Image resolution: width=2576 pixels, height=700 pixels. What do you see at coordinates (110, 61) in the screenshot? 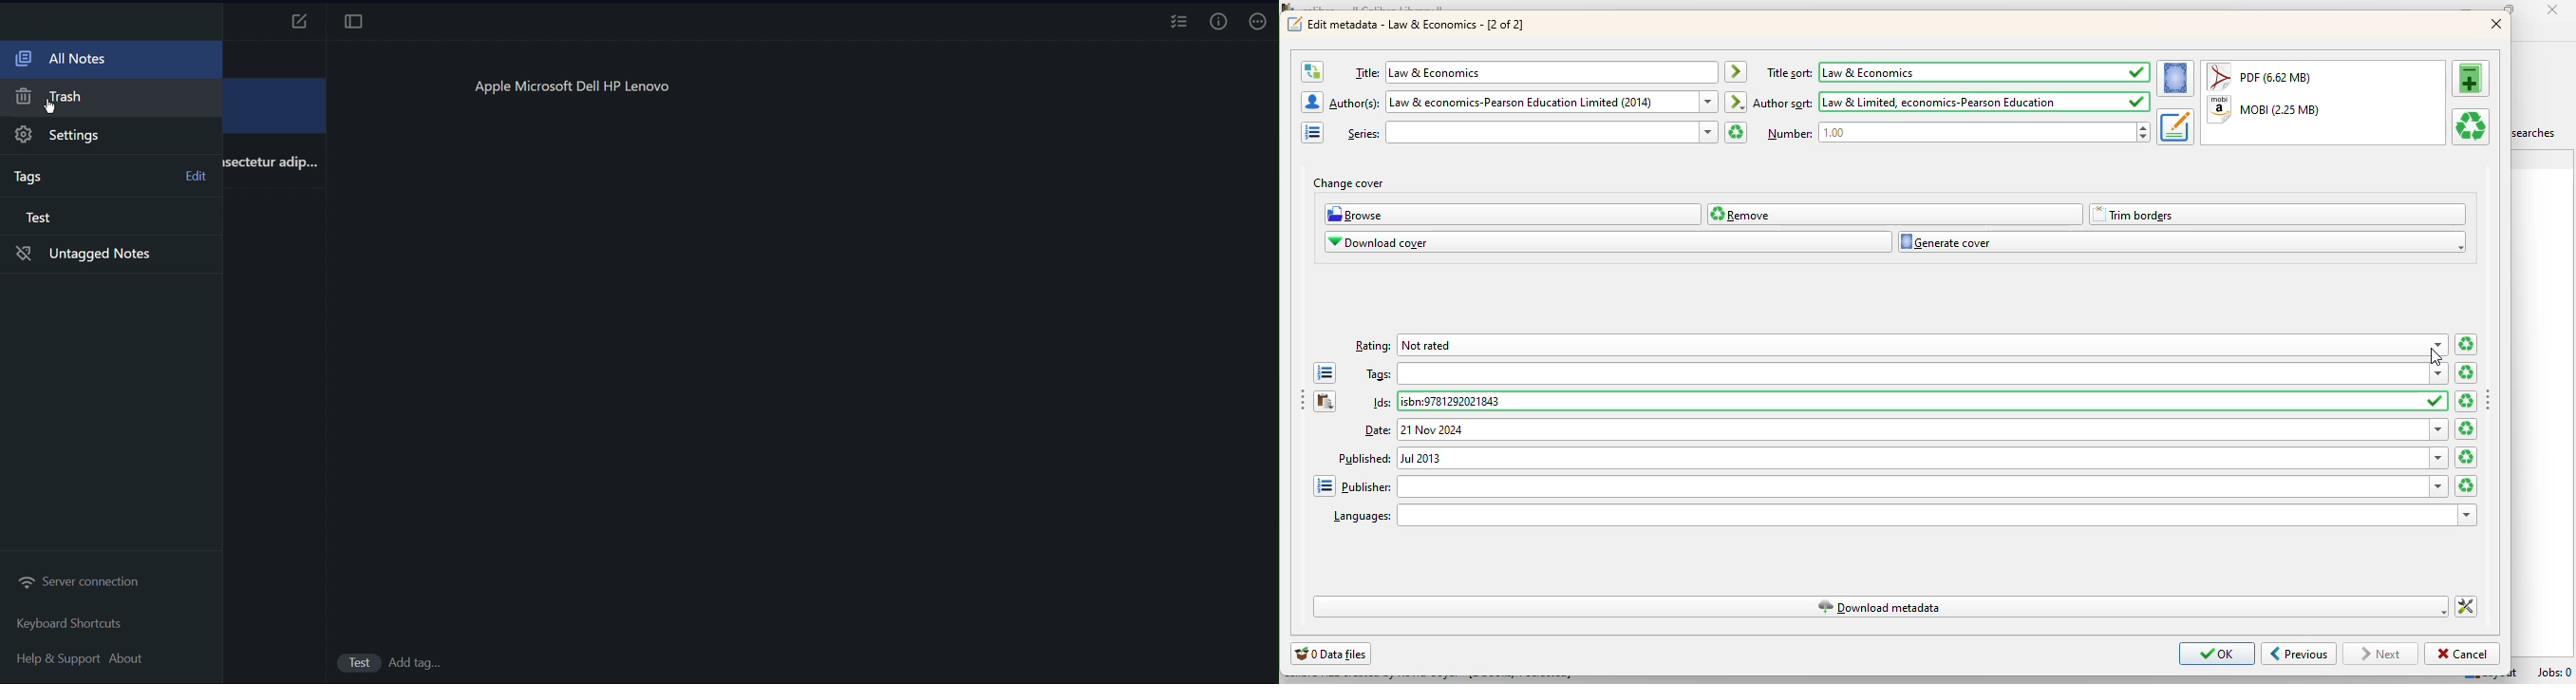
I see `All Notes` at bounding box center [110, 61].